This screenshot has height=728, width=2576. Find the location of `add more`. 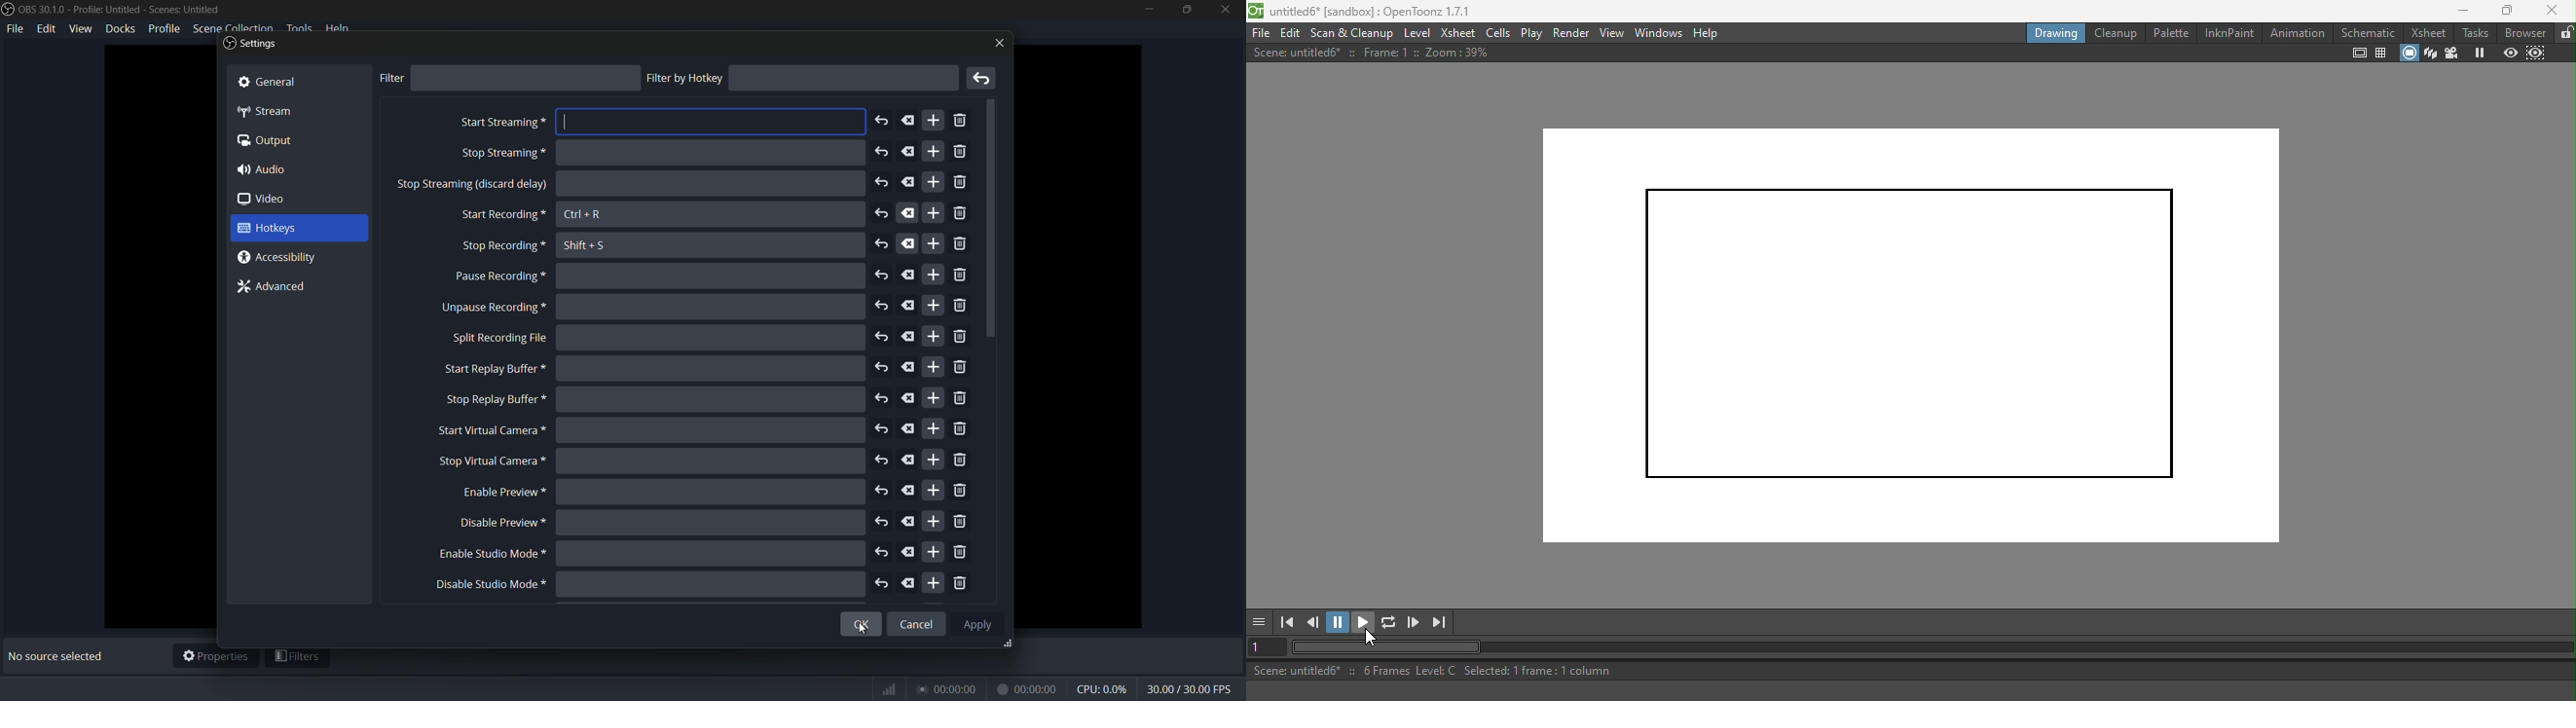

add more is located at coordinates (935, 214).